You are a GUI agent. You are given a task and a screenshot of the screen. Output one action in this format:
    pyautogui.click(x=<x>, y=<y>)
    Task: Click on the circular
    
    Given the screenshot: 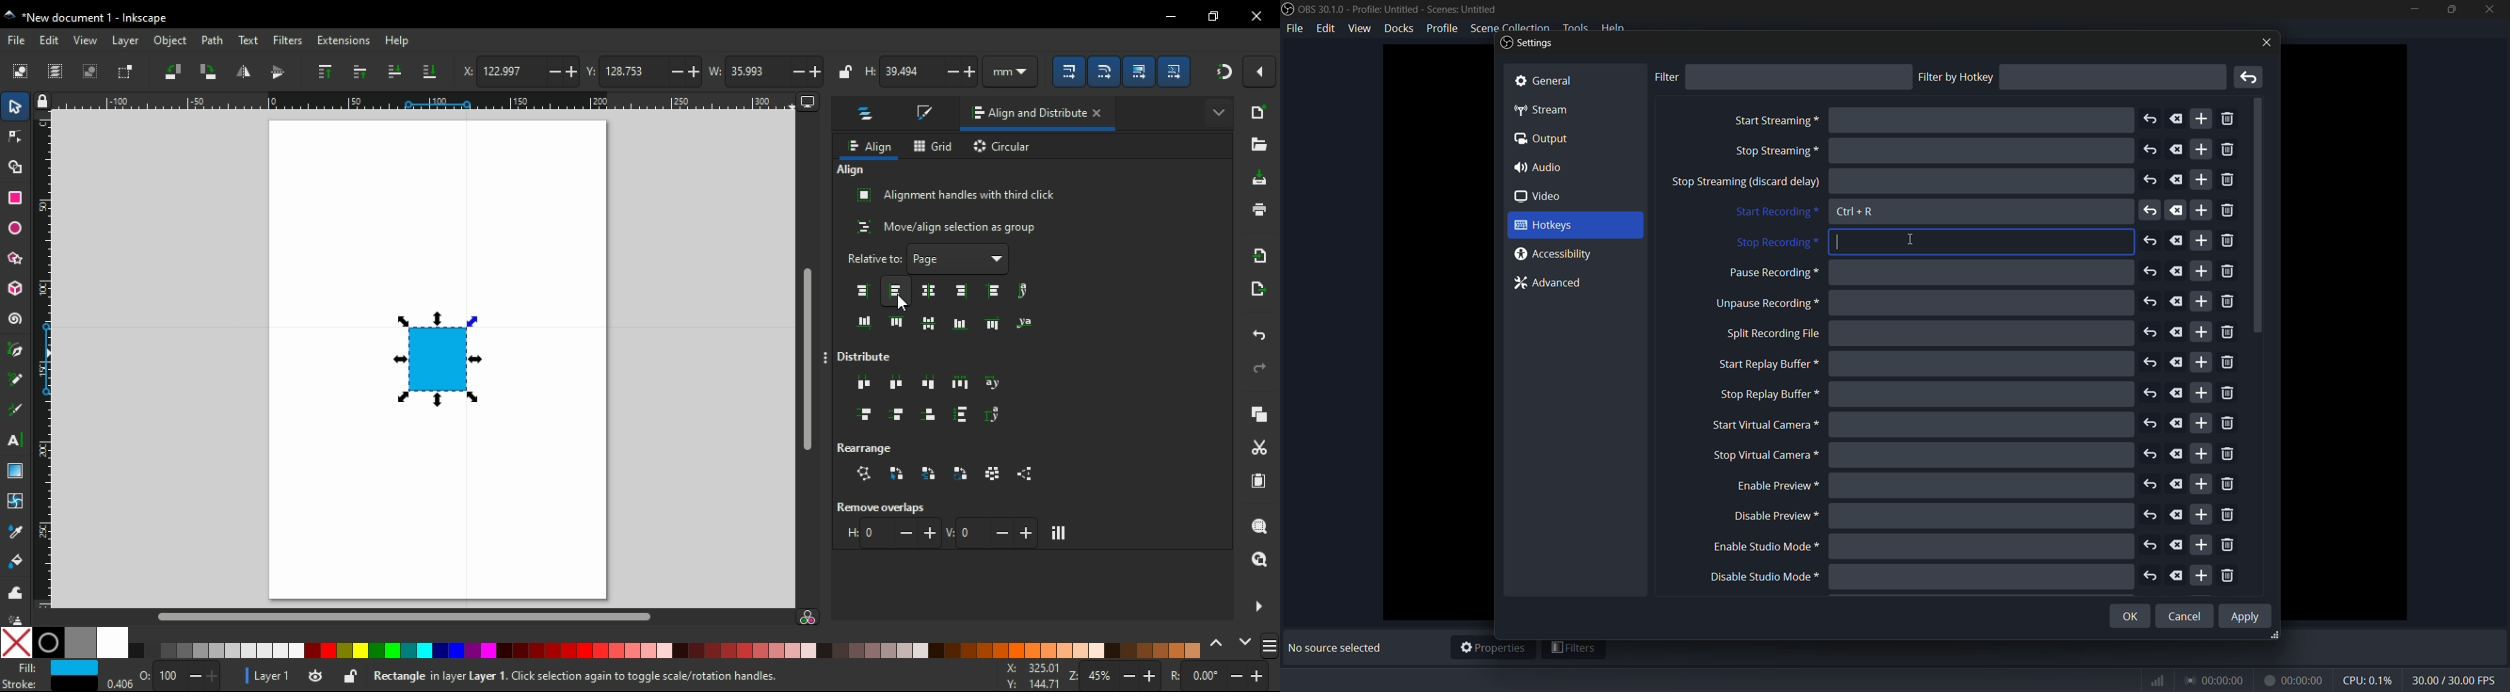 What is the action you would take?
    pyautogui.click(x=1004, y=147)
    